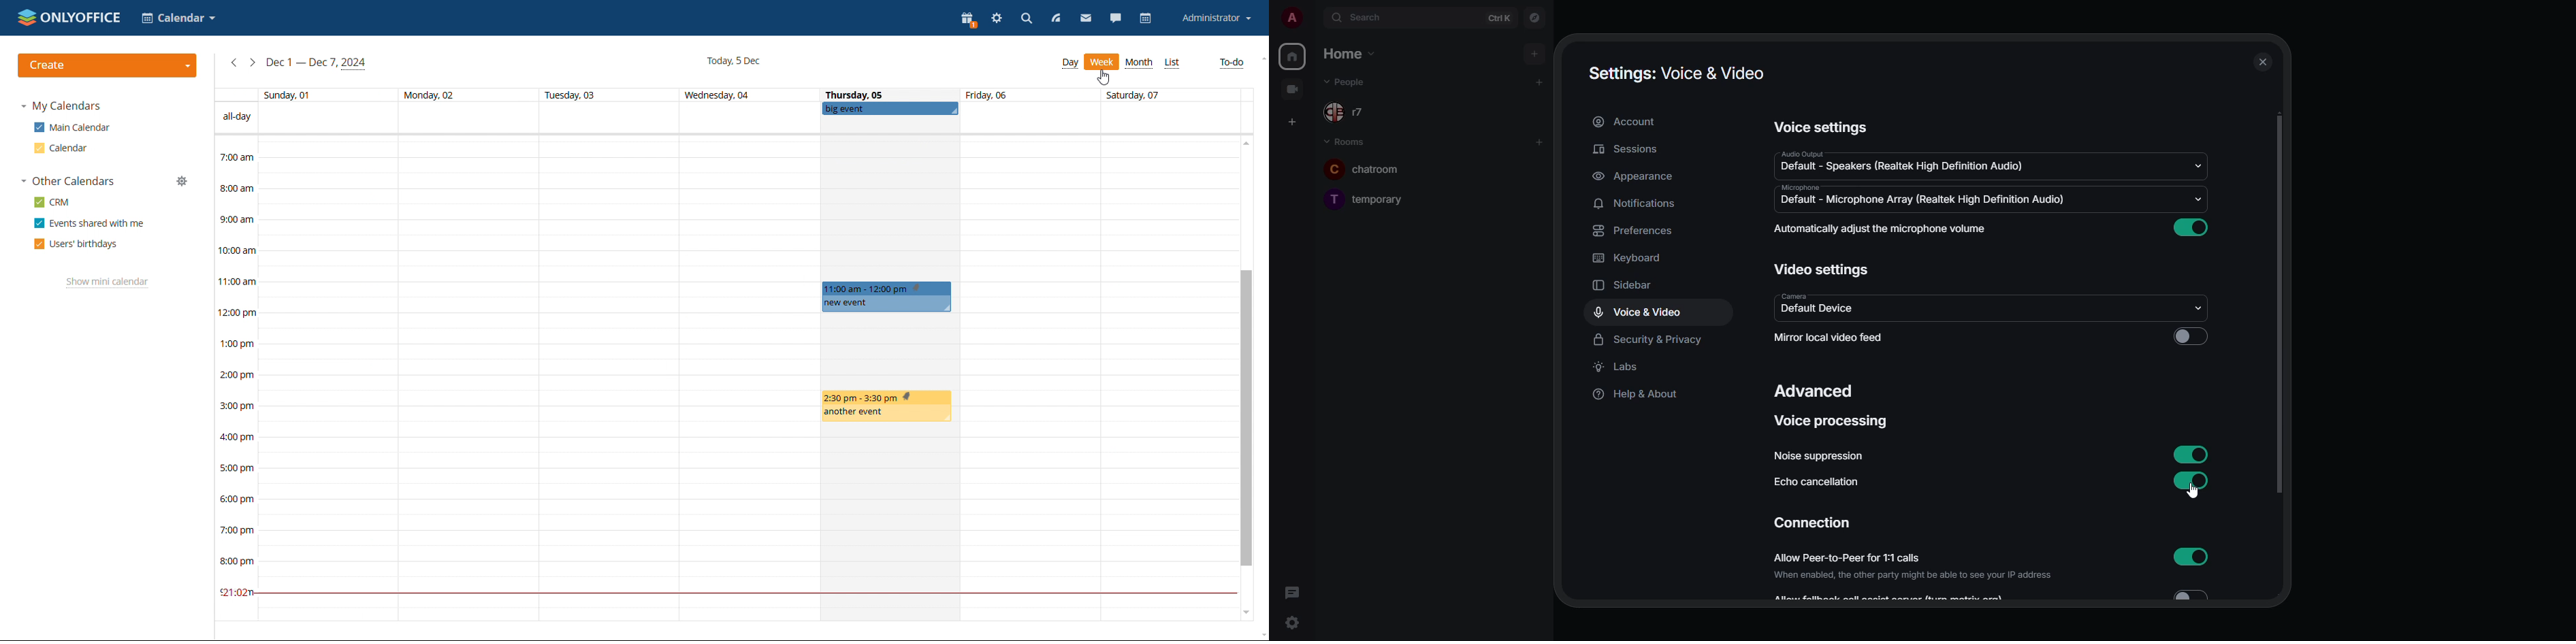 The height and width of the screenshot is (644, 2576). I want to click on default, so click(1924, 199).